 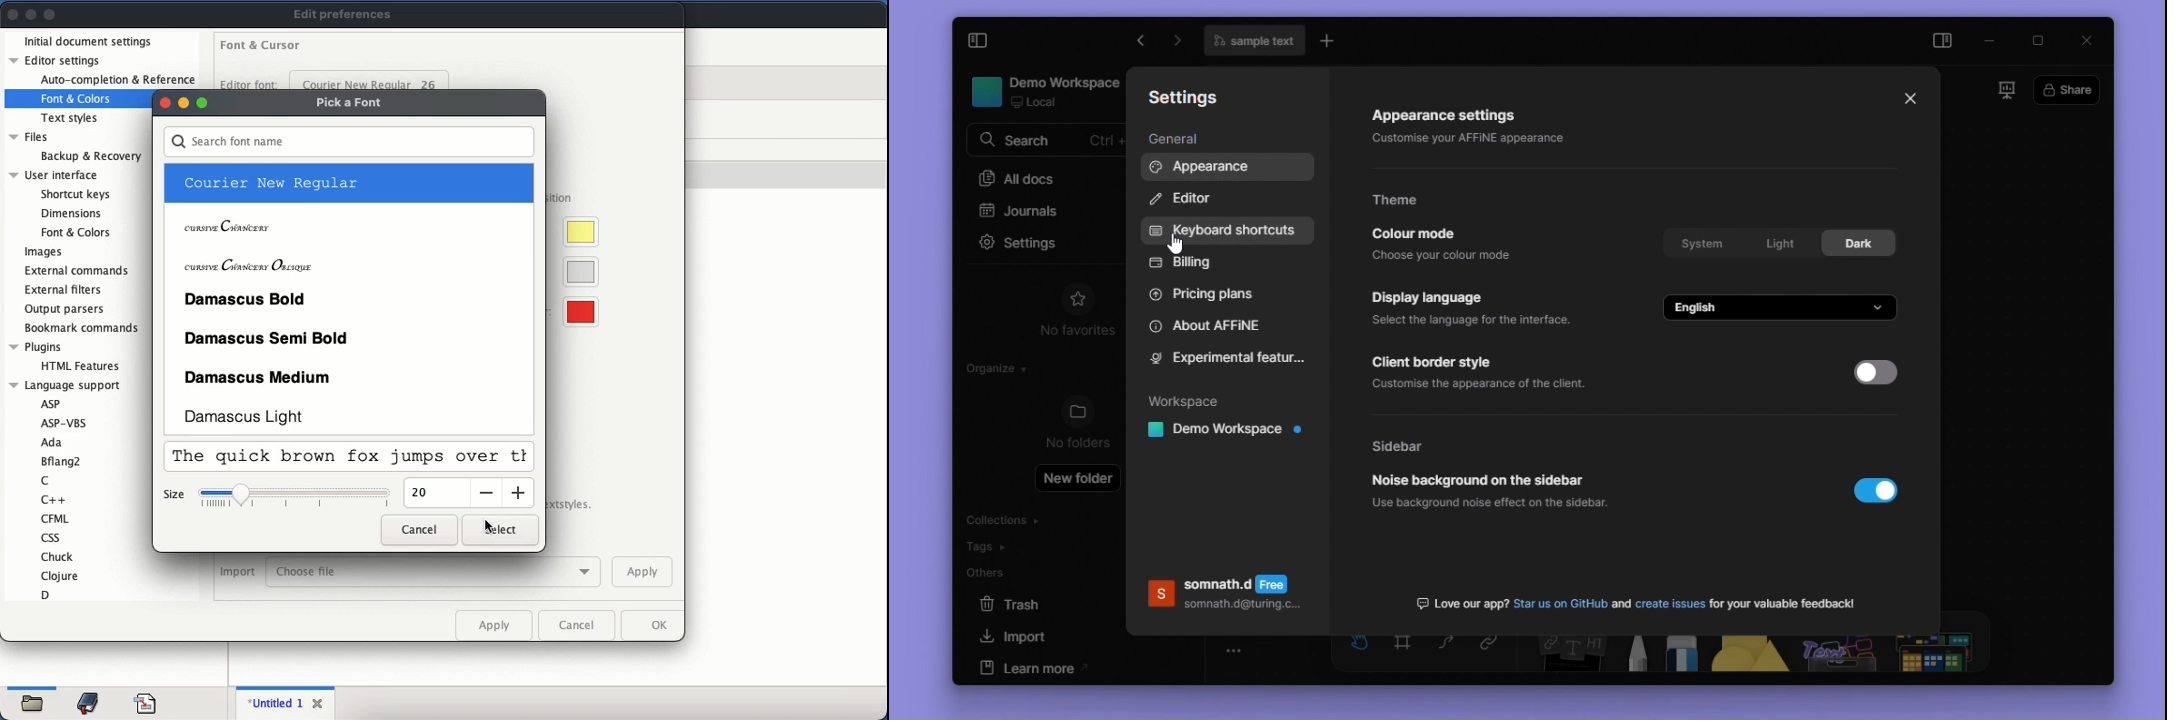 I want to click on external commands, so click(x=80, y=271).